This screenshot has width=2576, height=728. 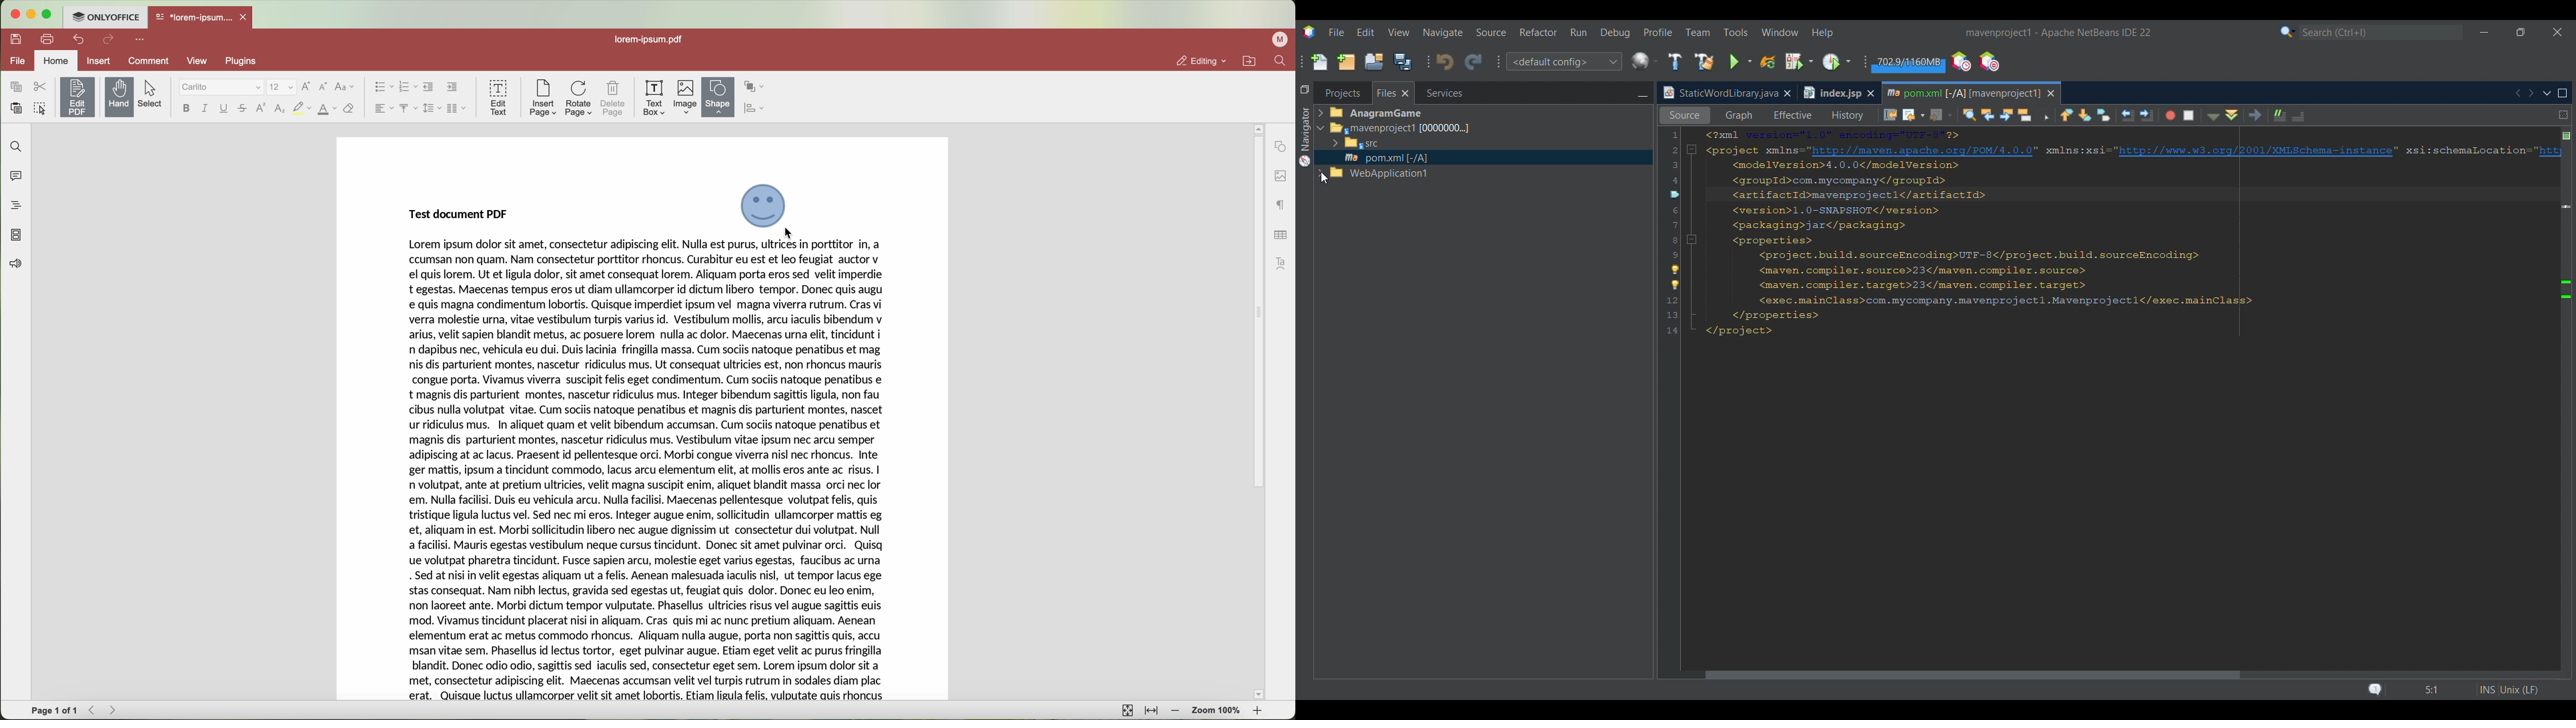 I want to click on Edit menu, so click(x=1365, y=32).